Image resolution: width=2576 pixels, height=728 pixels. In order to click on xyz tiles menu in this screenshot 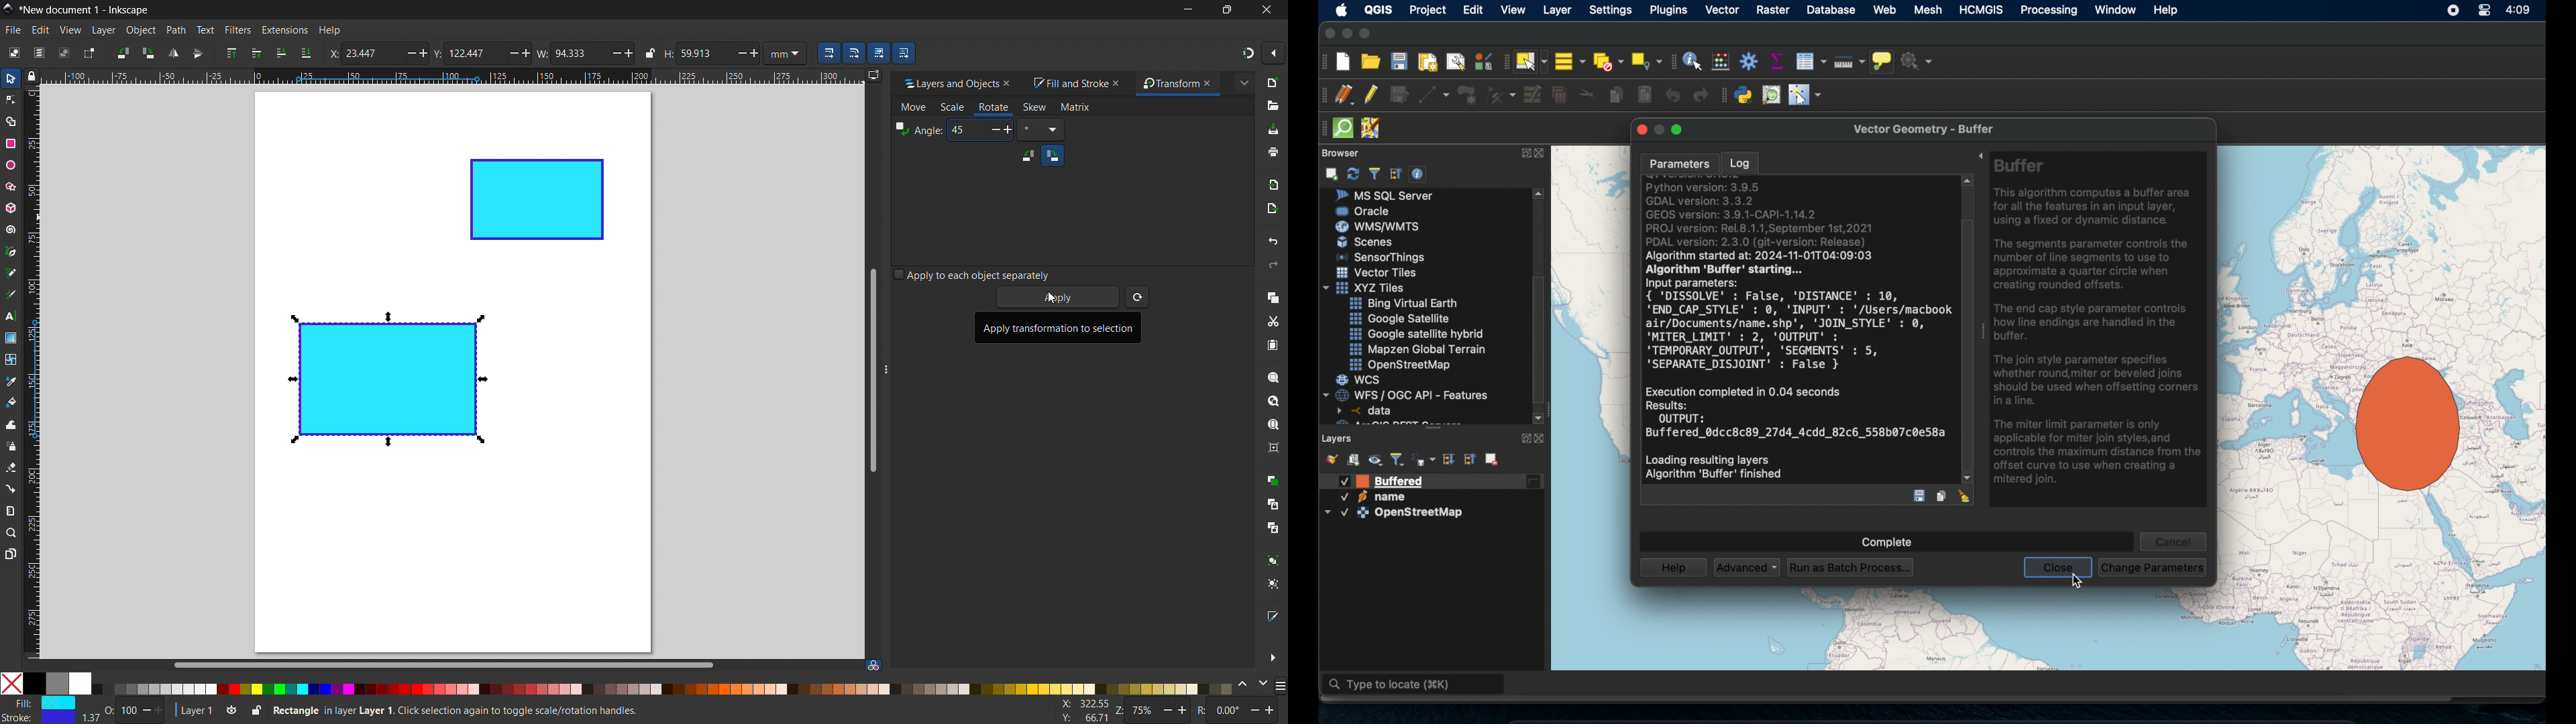, I will do `click(1366, 288)`.